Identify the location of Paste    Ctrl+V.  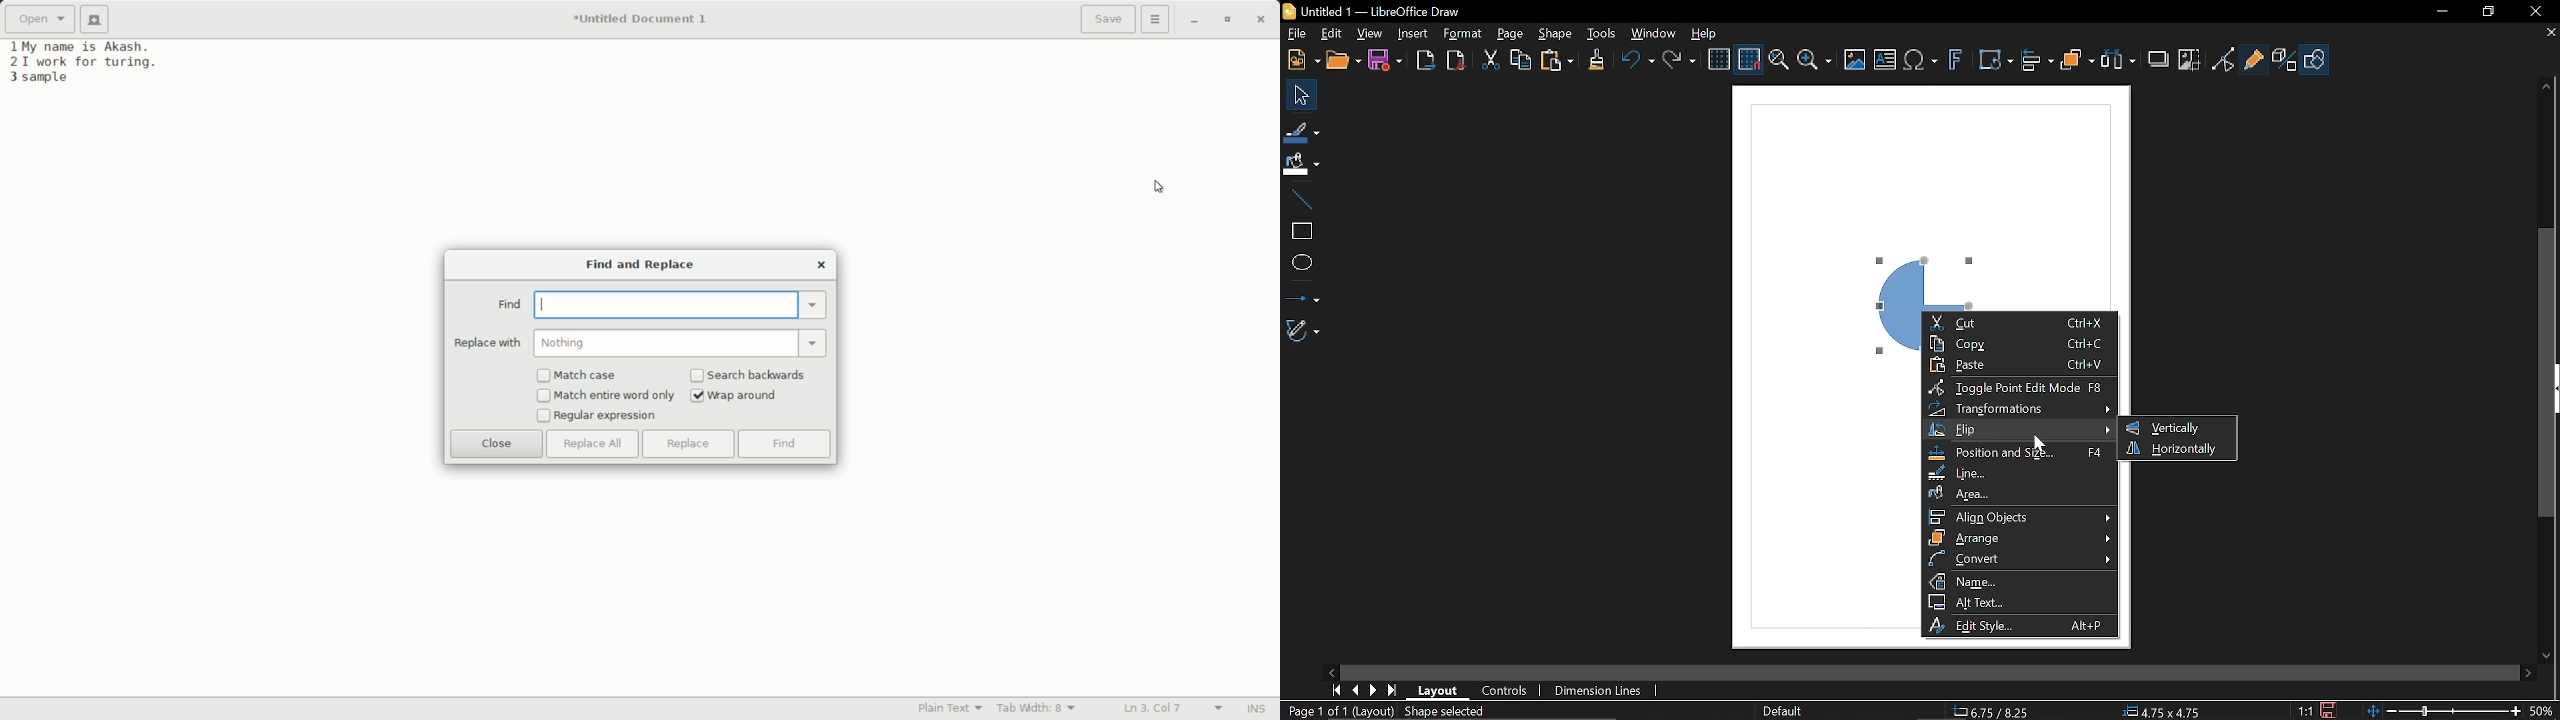
(2017, 365).